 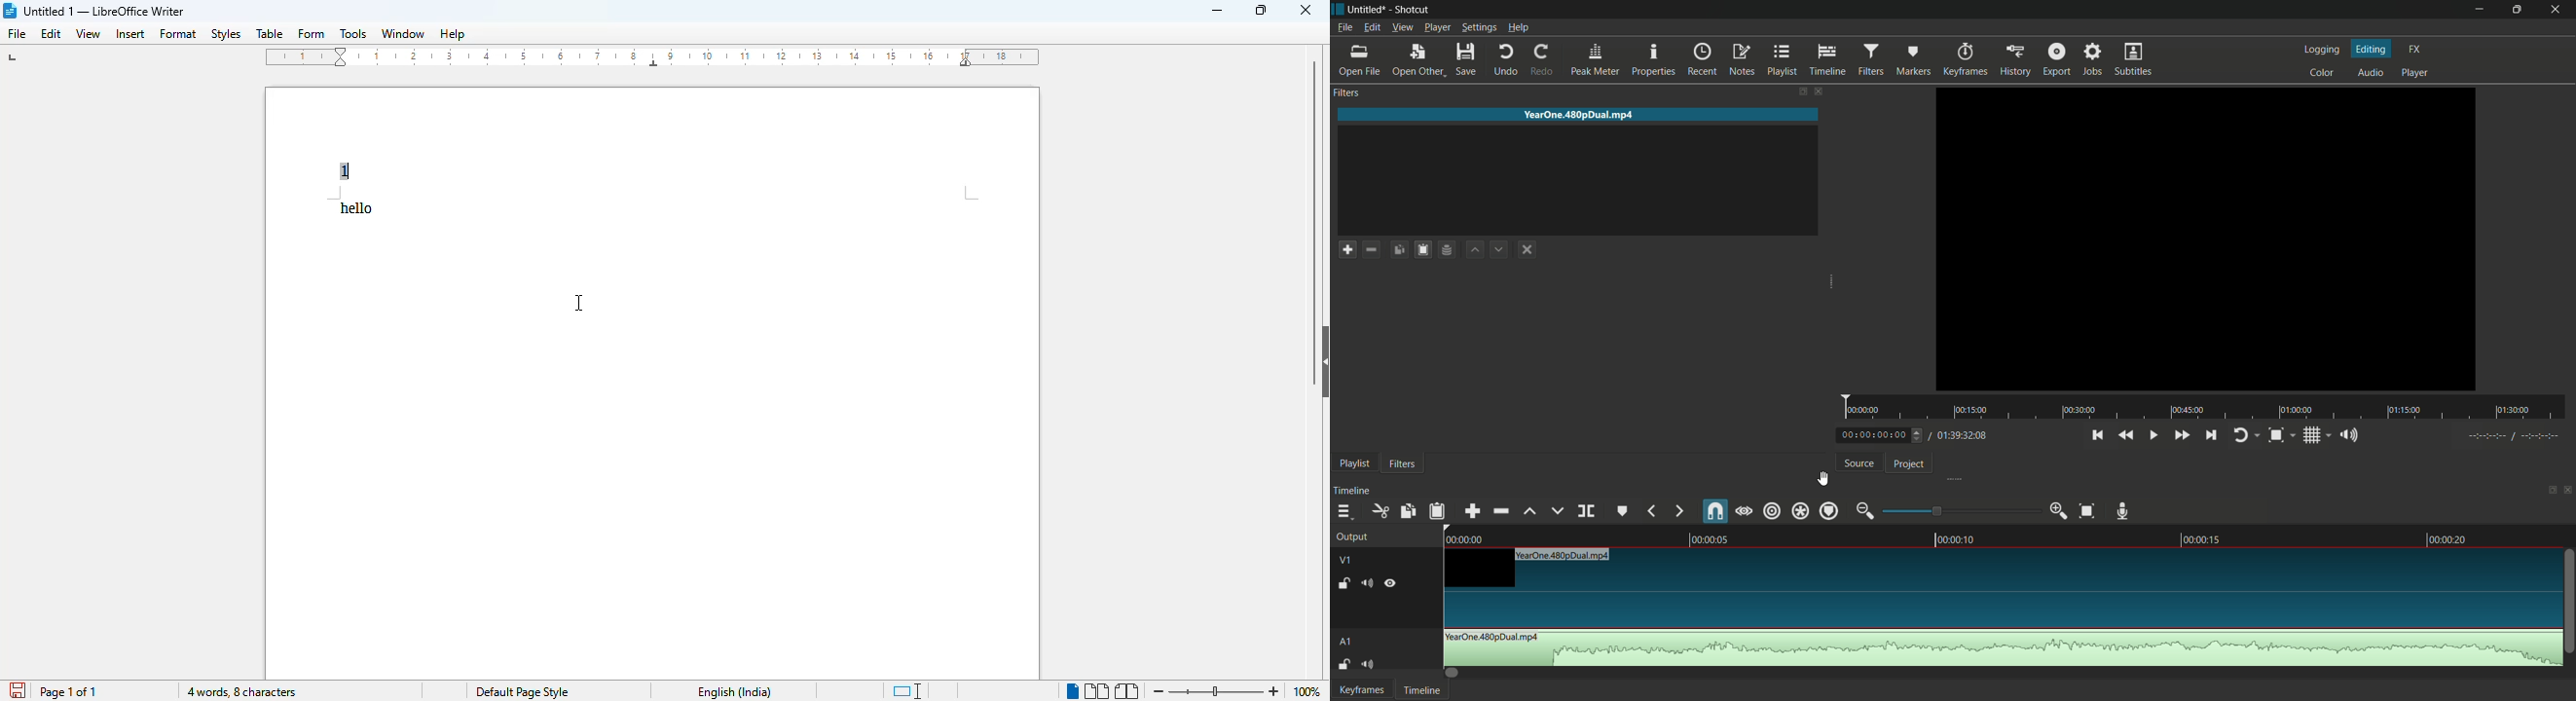 I want to click on open other, so click(x=1418, y=60).